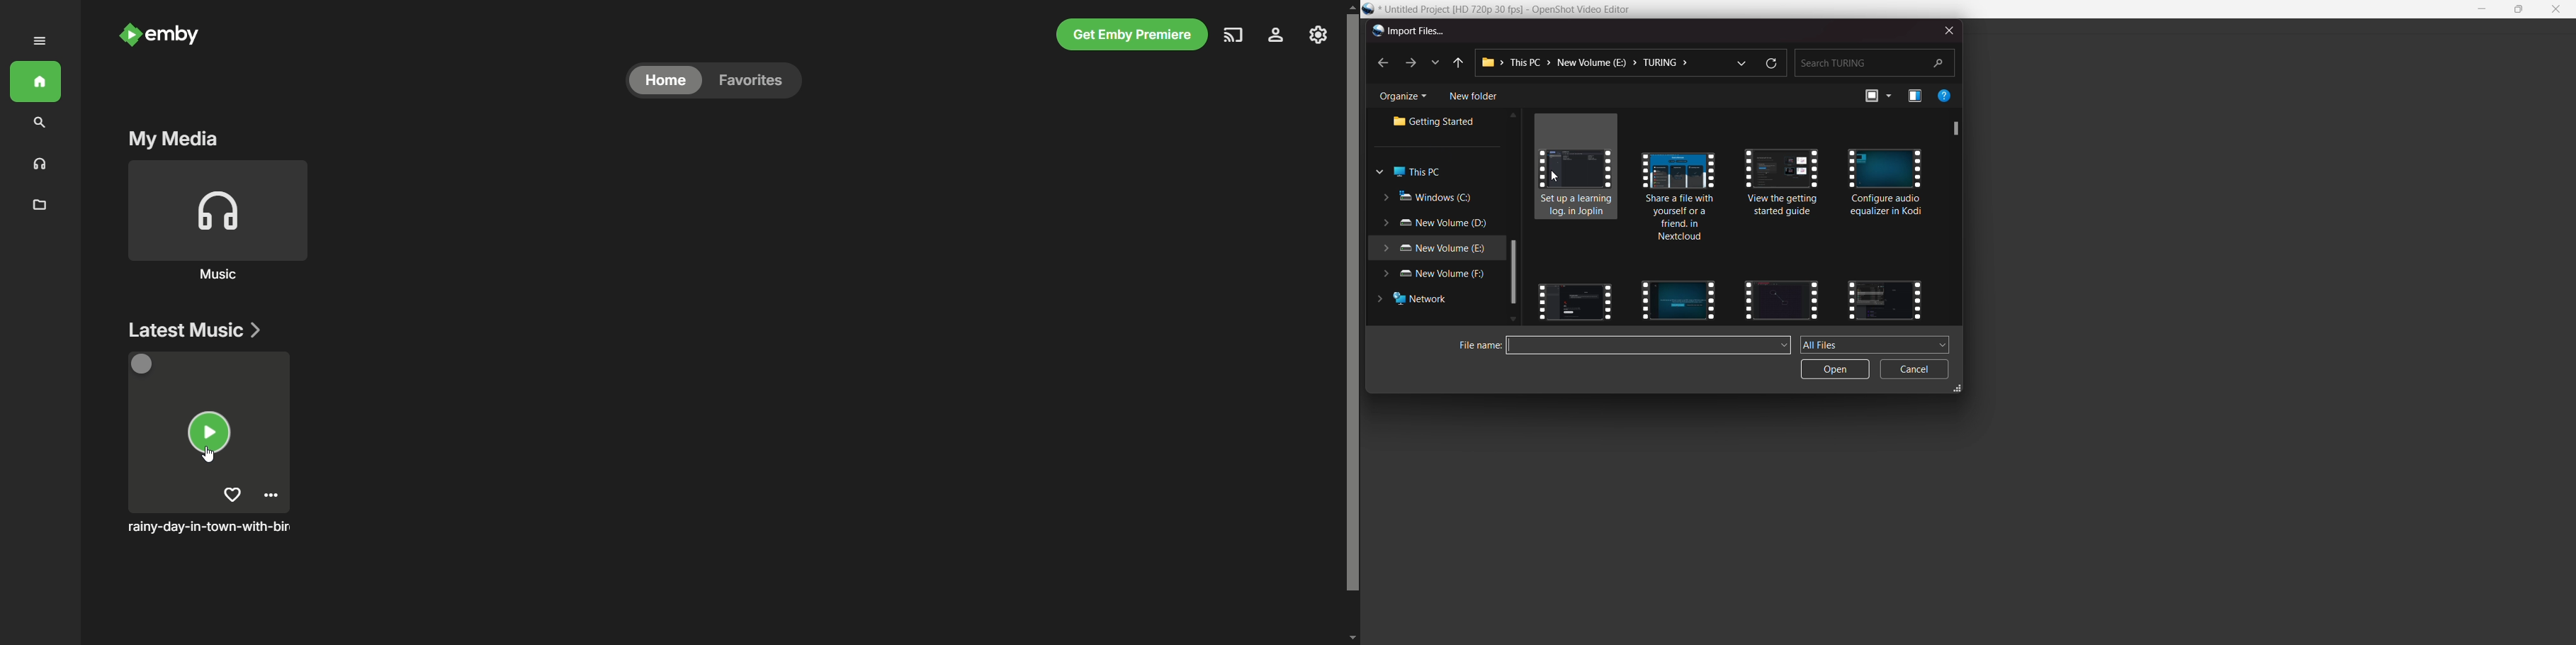 The height and width of the screenshot is (672, 2576). What do you see at coordinates (206, 433) in the screenshot?
I see `play` at bounding box center [206, 433].